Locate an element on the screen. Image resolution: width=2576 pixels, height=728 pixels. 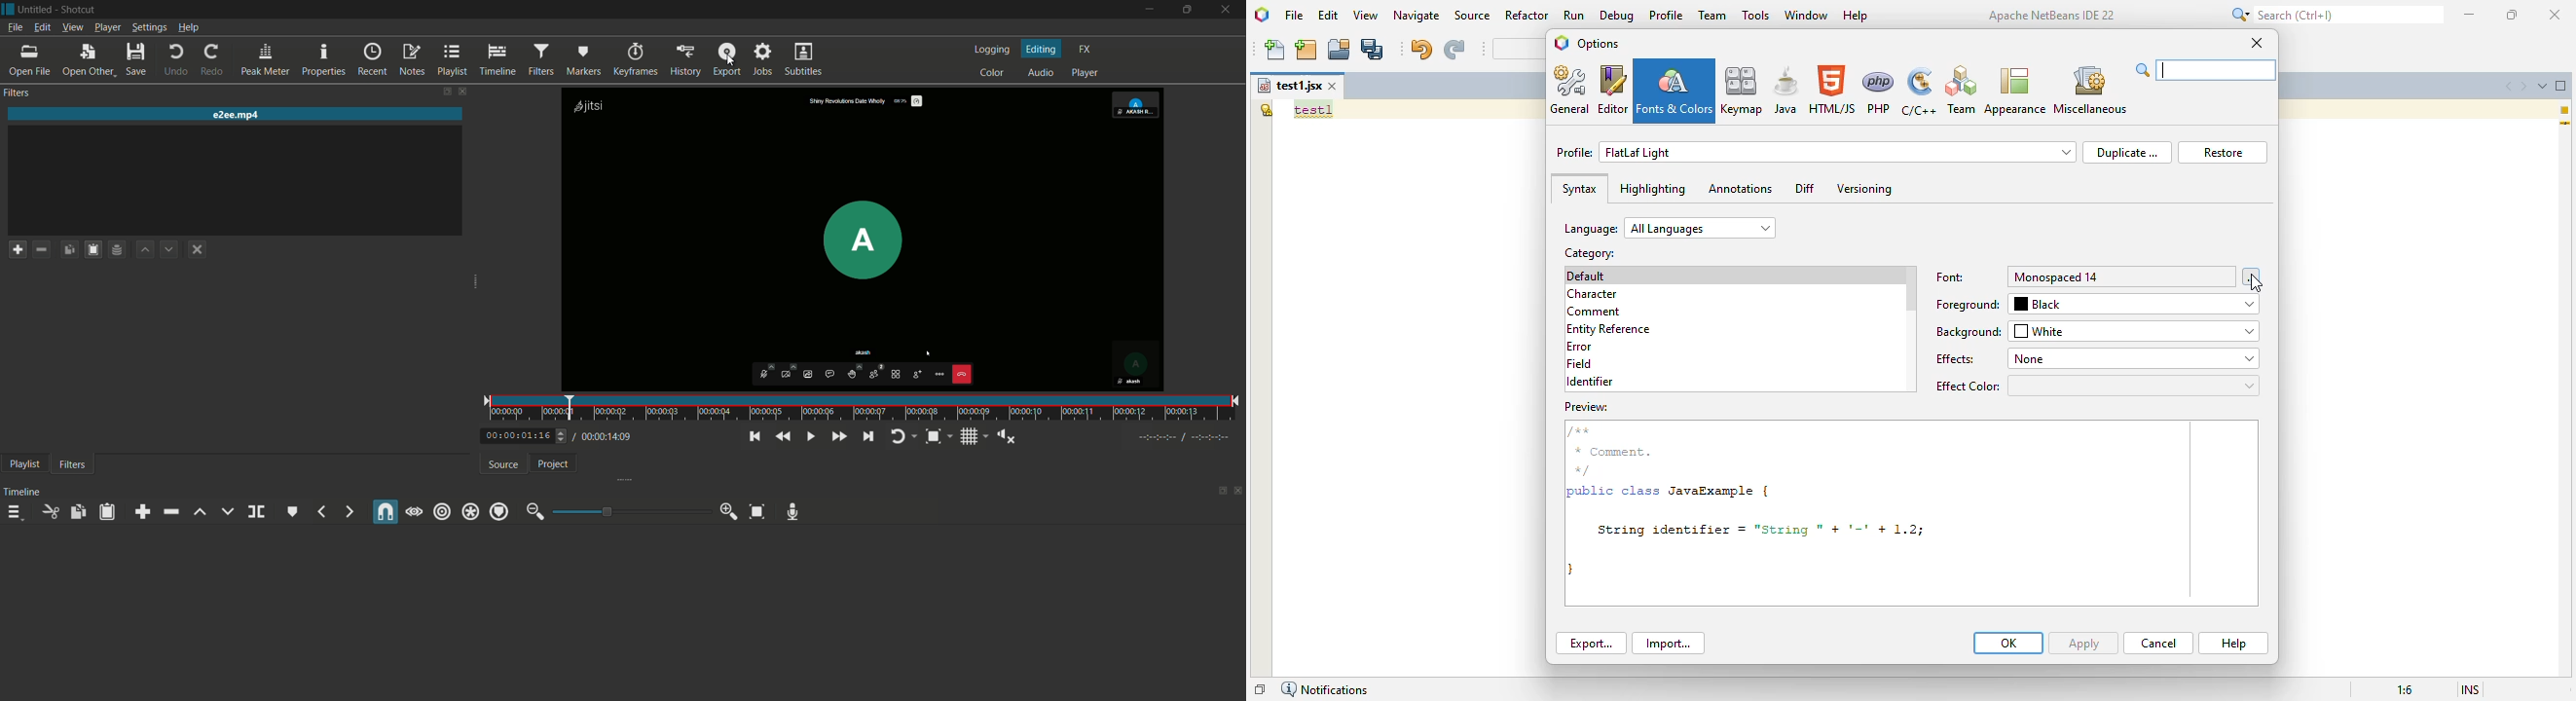
cursor is located at coordinates (731, 65).